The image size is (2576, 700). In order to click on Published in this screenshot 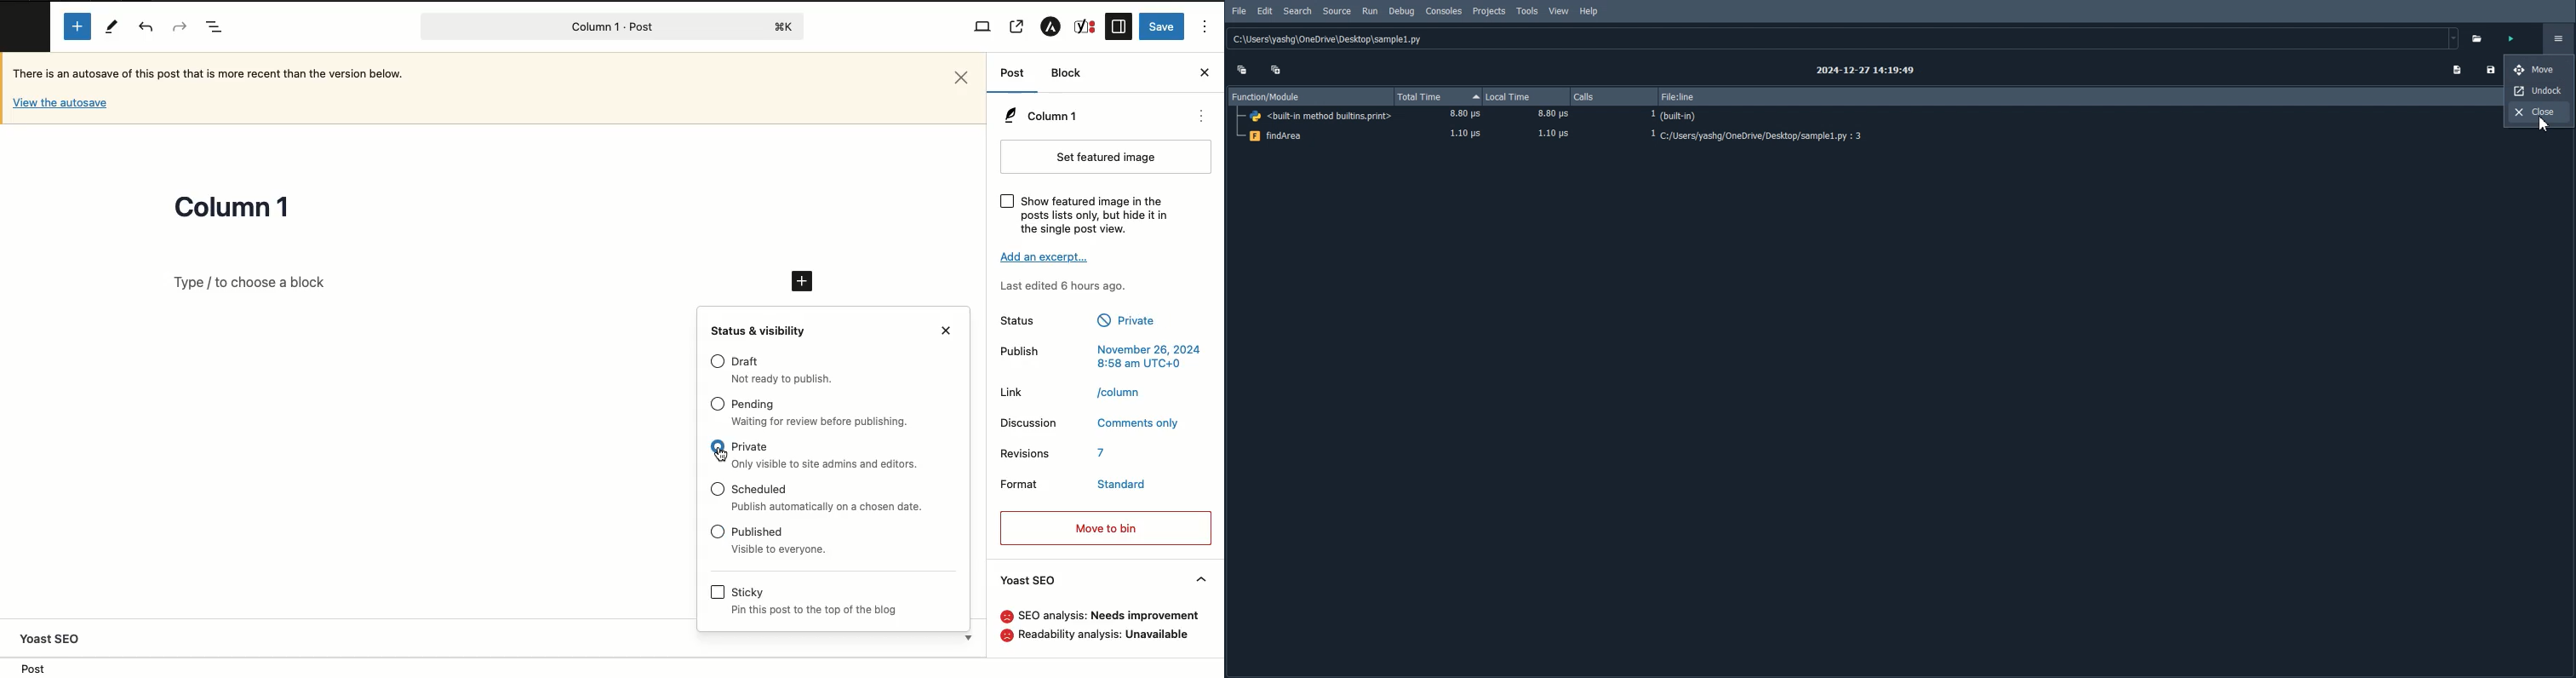, I will do `click(781, 549)`.